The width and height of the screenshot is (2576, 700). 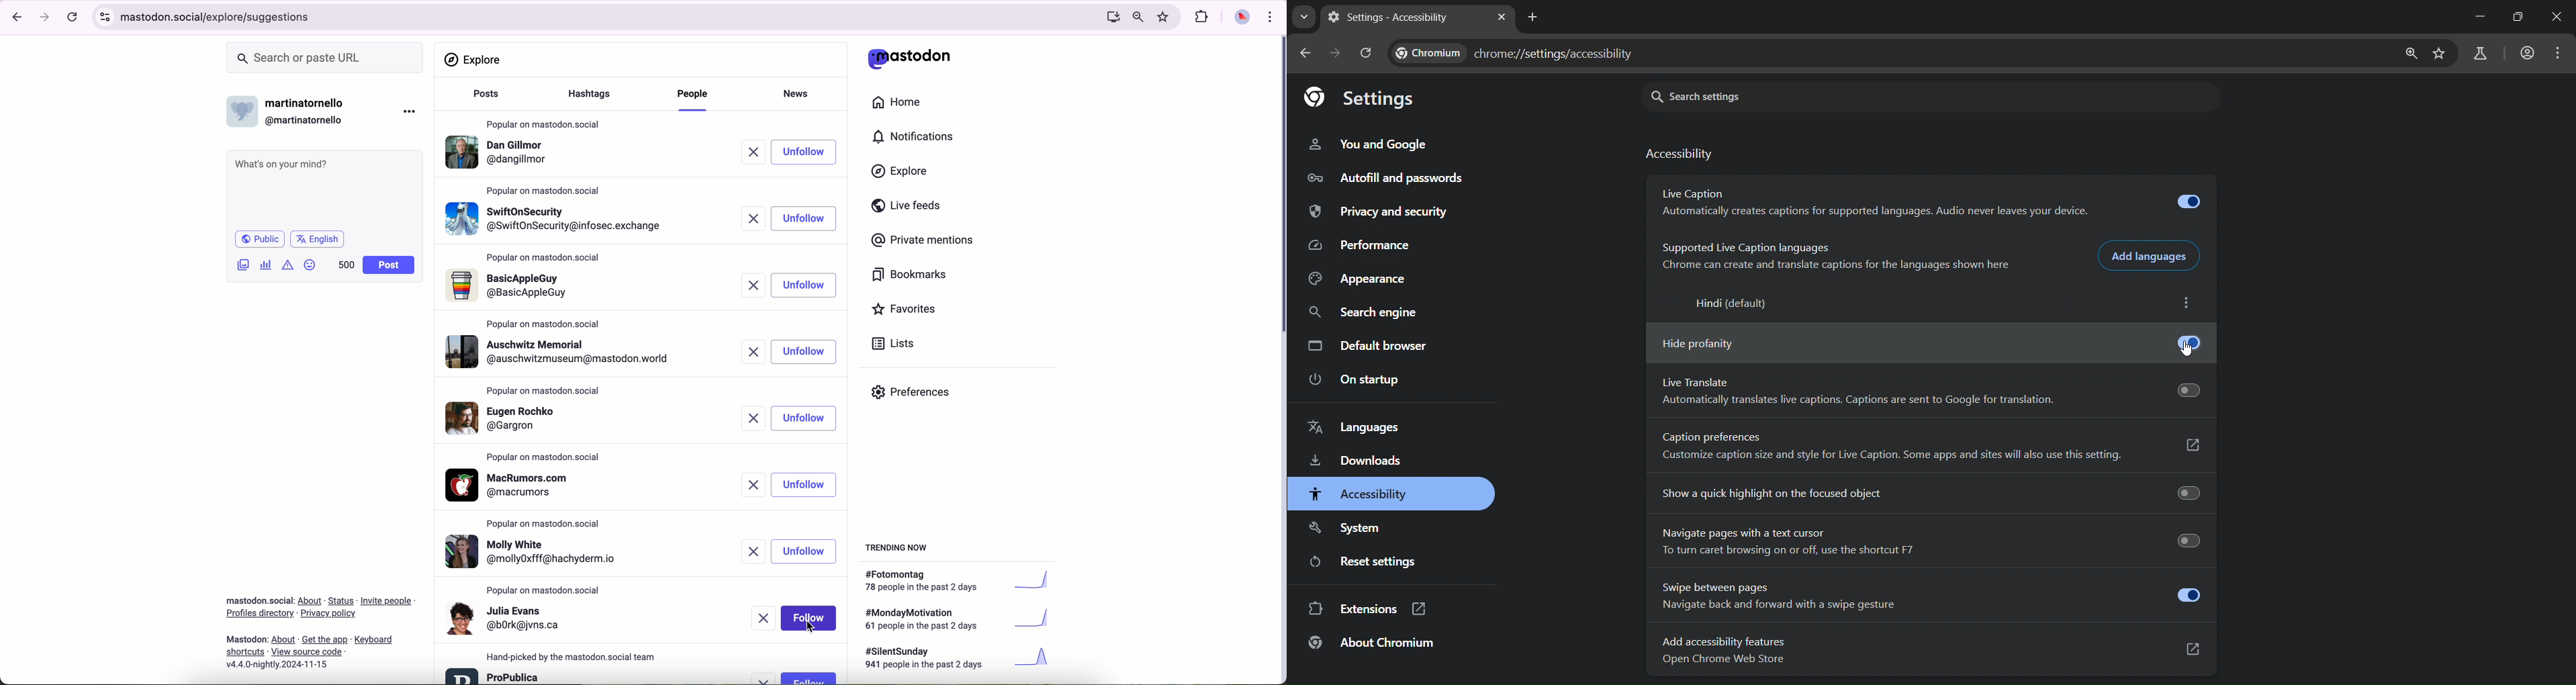 I want to click on remove, so click(x=760, y=152).